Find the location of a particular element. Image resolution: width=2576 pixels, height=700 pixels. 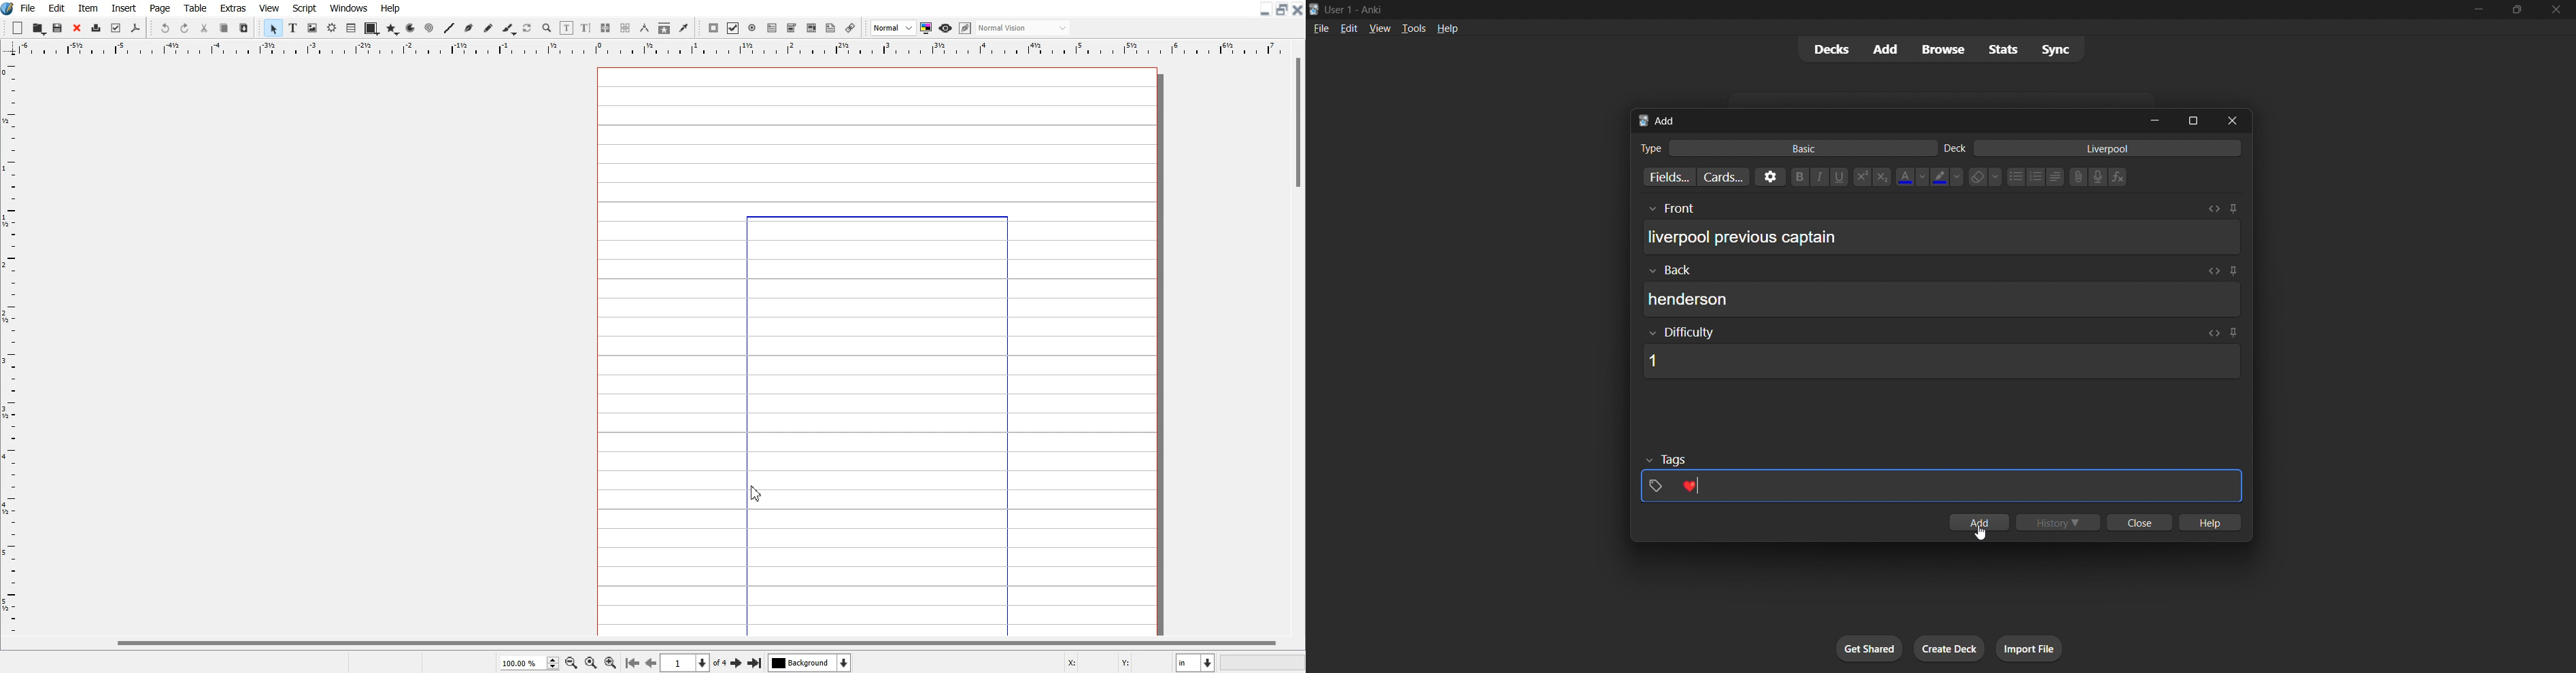

Select Item is located at coordinates (273, 29).